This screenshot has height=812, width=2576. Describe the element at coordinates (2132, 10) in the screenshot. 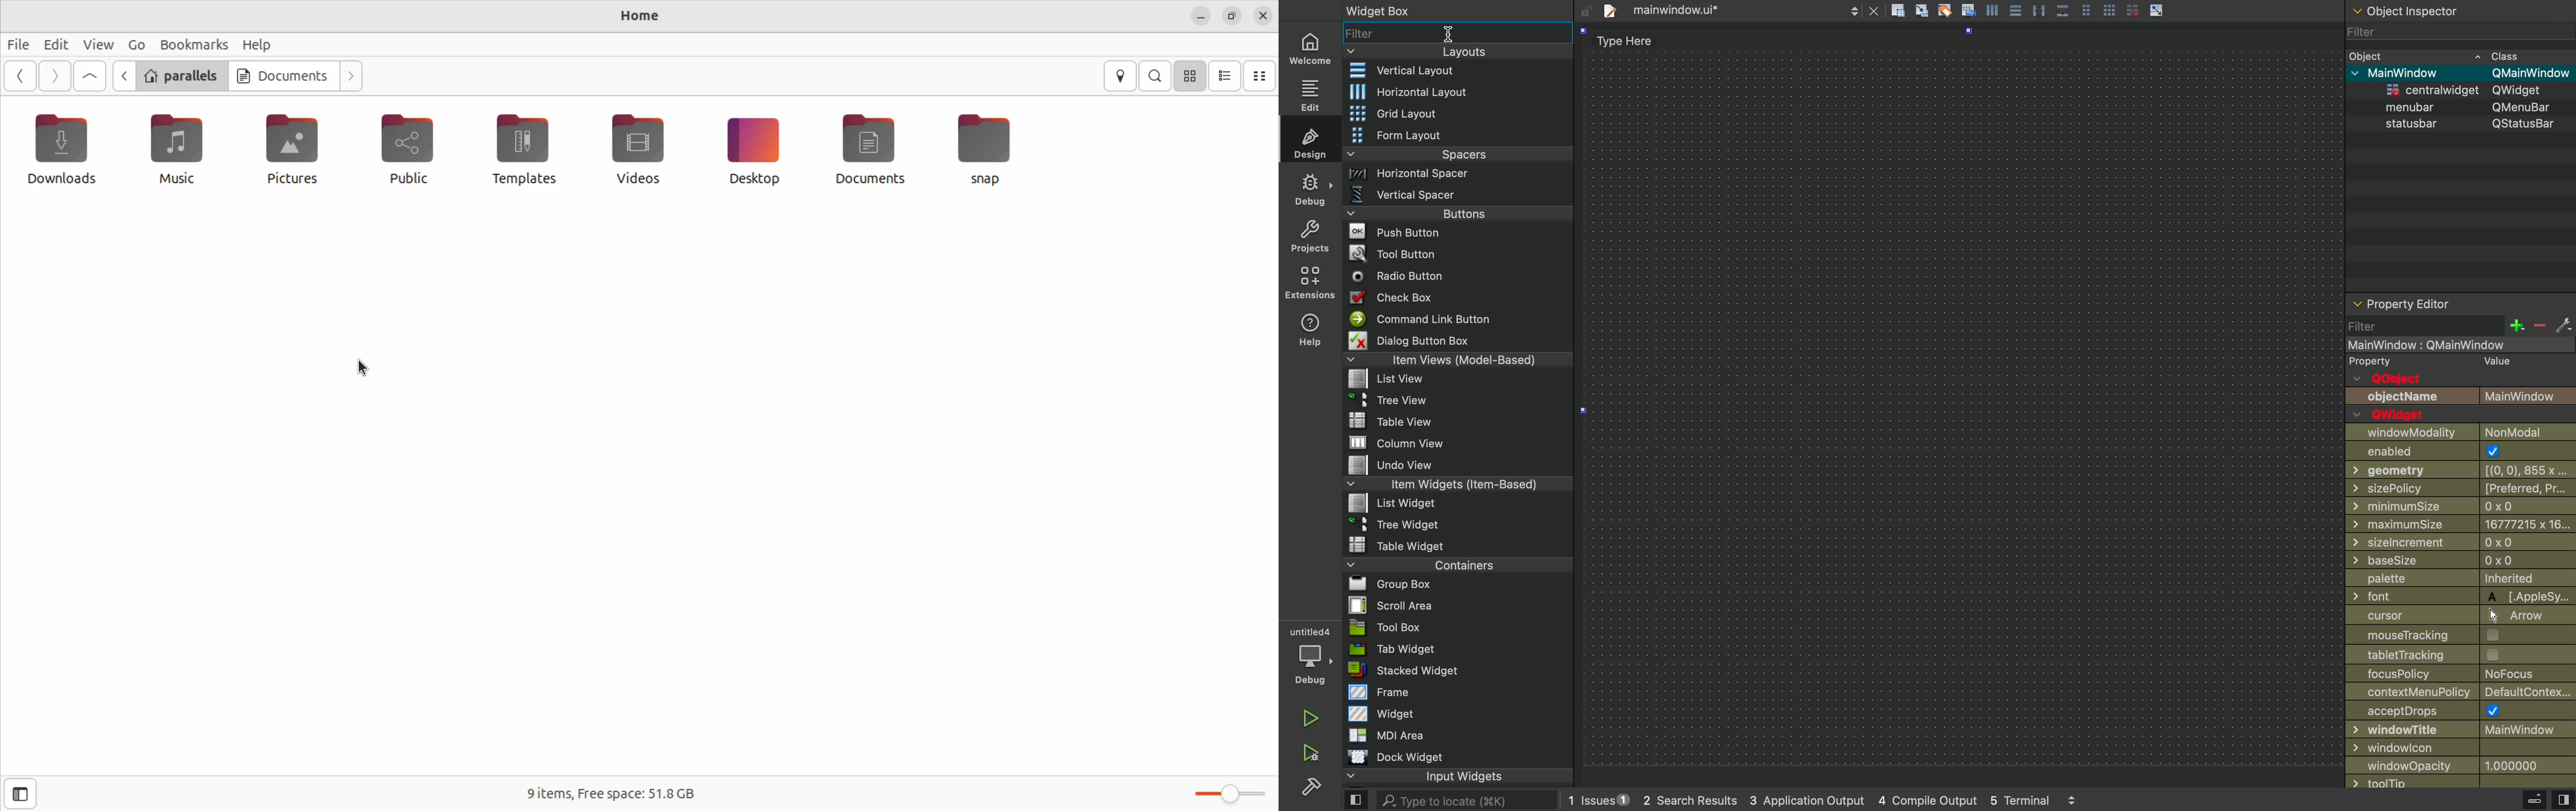

I see `grid` at that location.